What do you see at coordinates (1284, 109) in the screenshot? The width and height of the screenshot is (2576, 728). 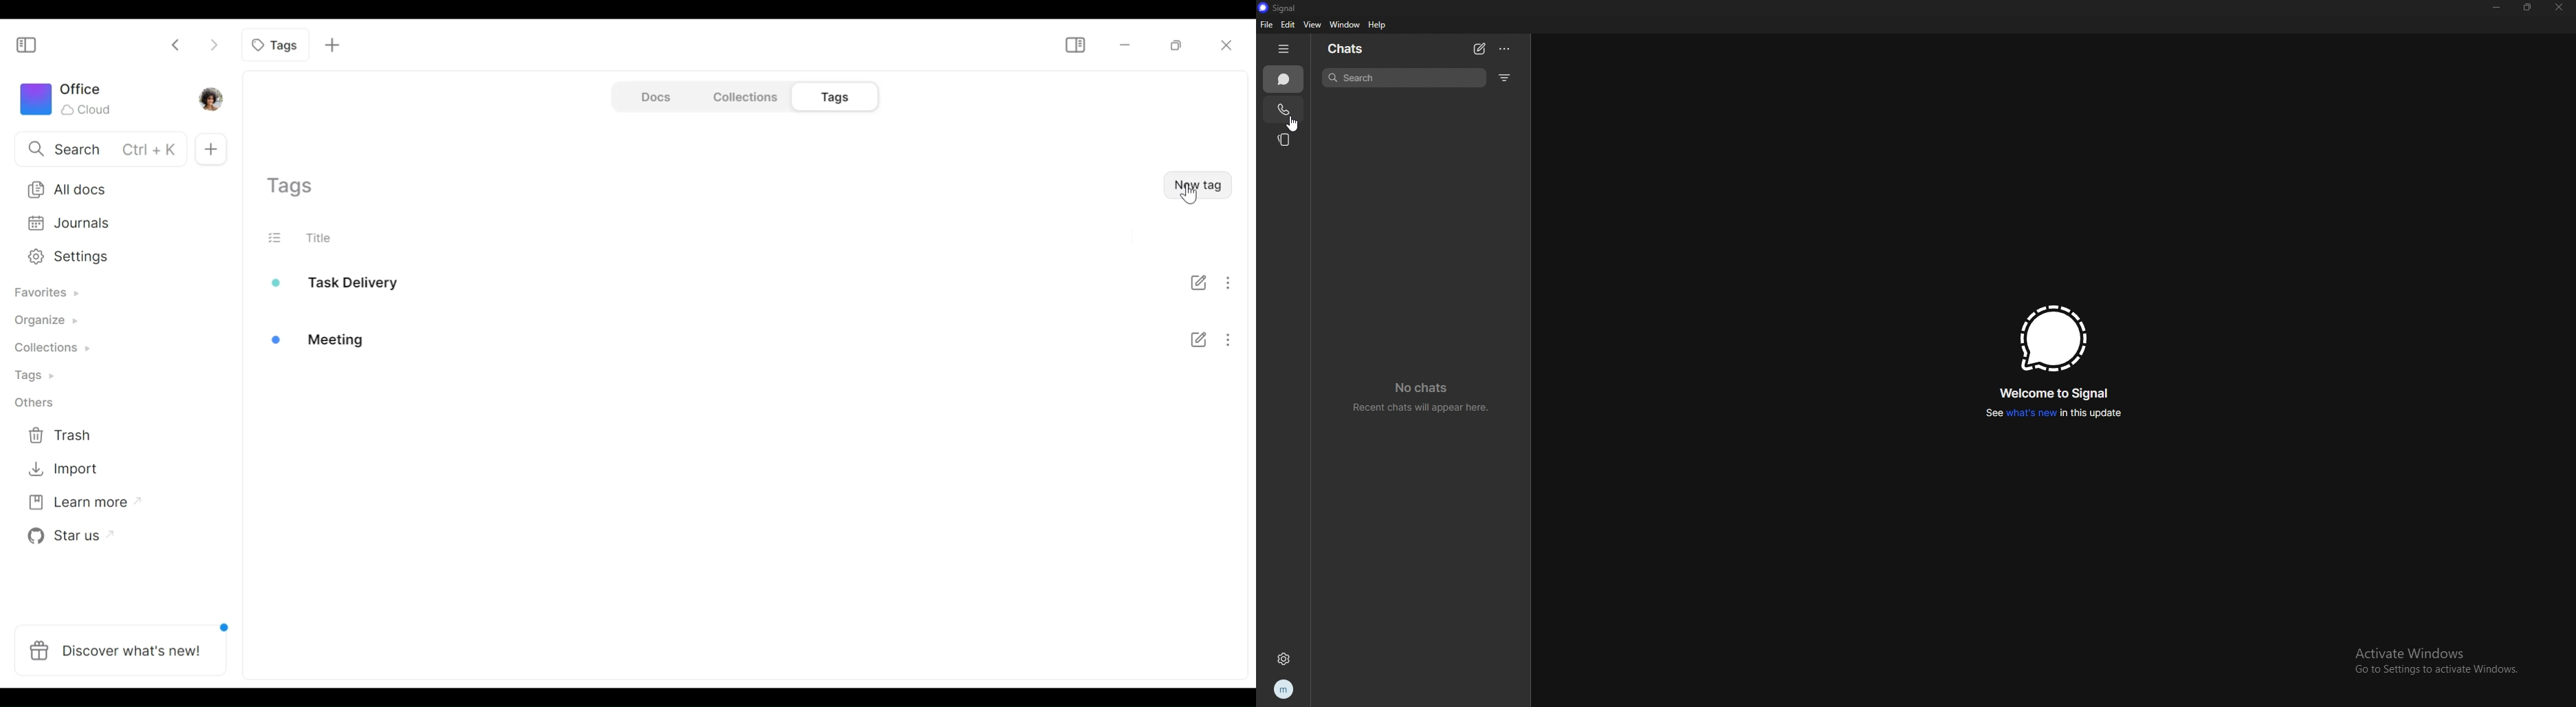 I see `calls` at bounding box center [1284, 109].